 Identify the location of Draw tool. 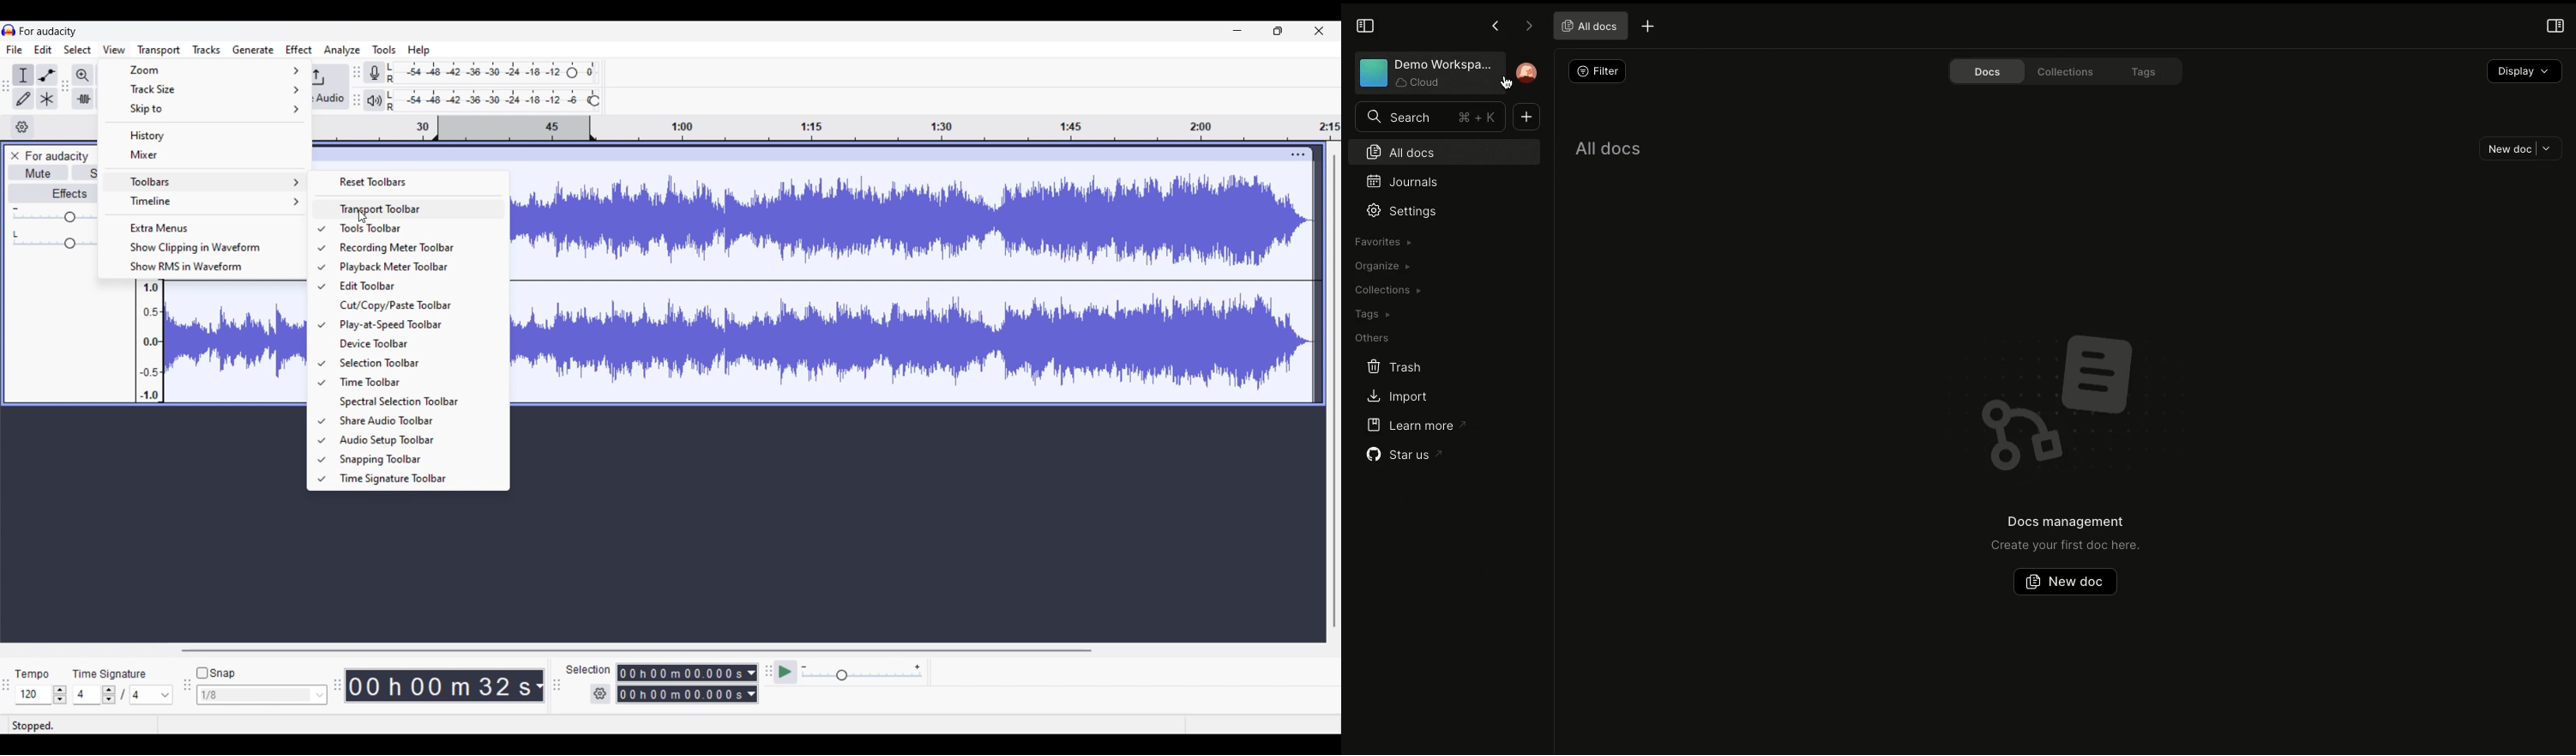
(24, 99).